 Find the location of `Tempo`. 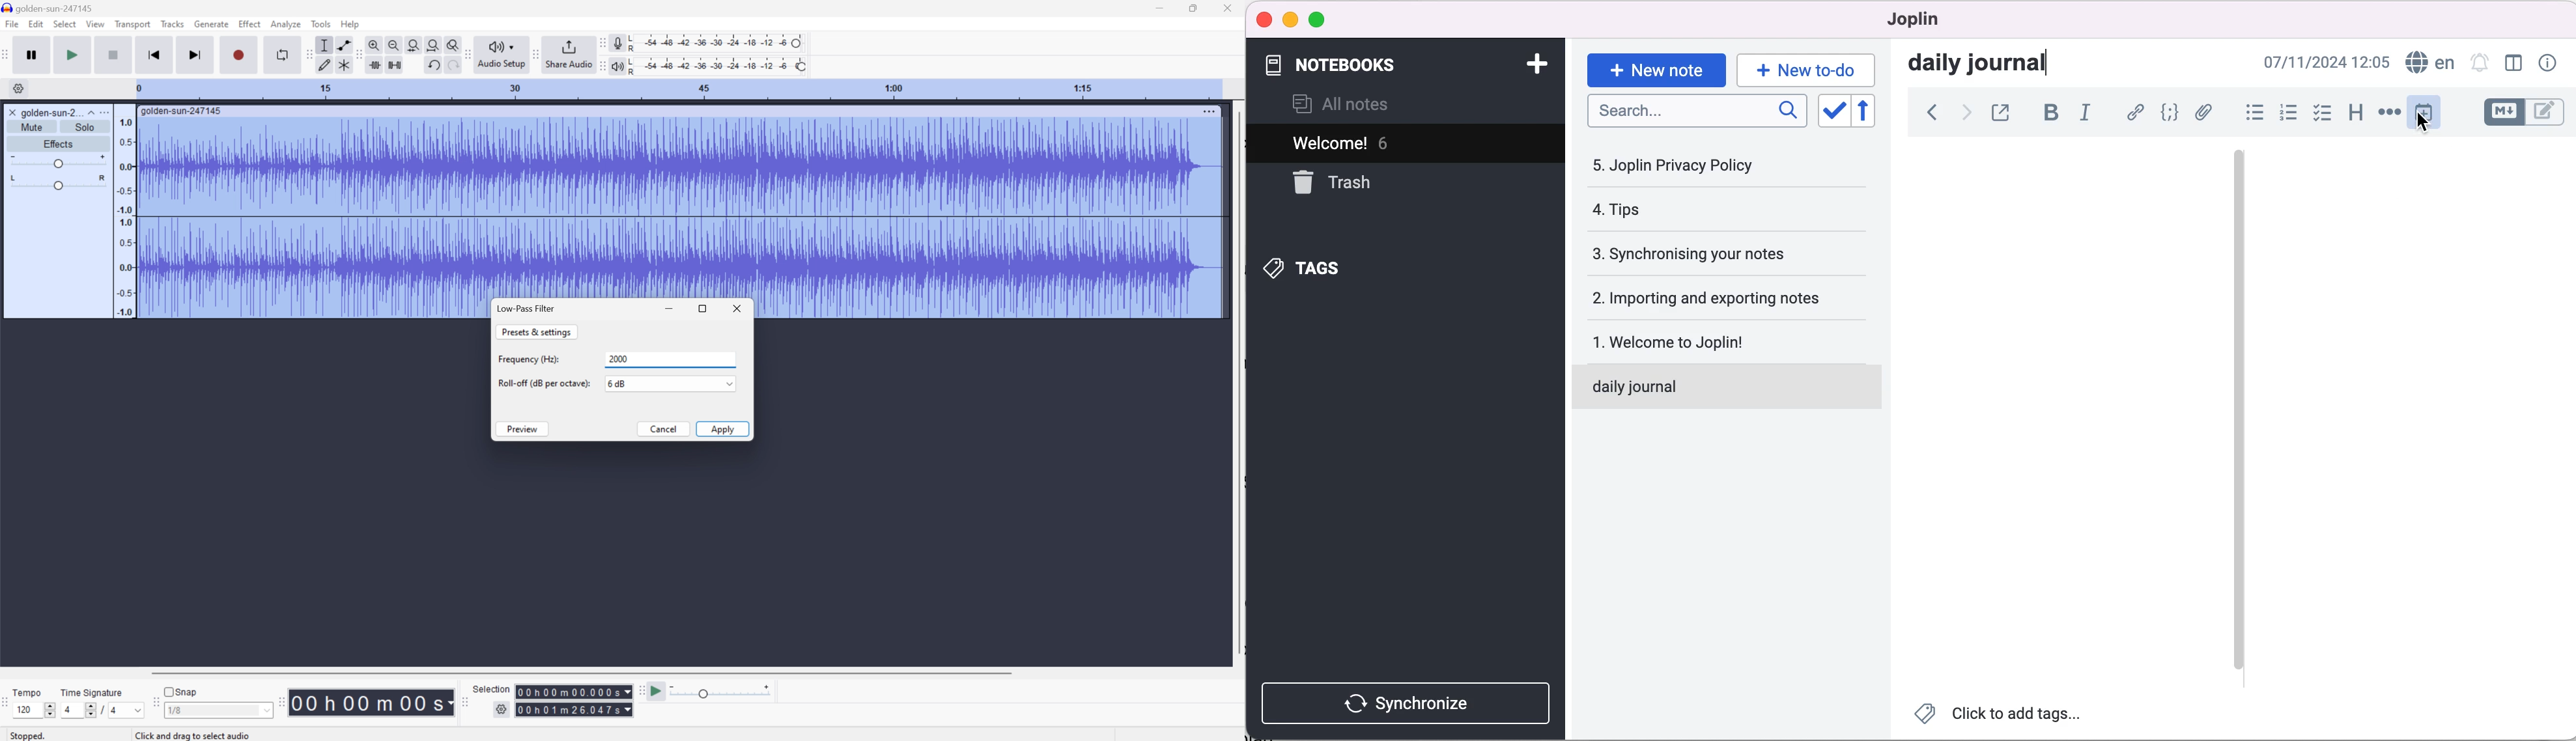

Tempo is located at coordinates (30, 691).